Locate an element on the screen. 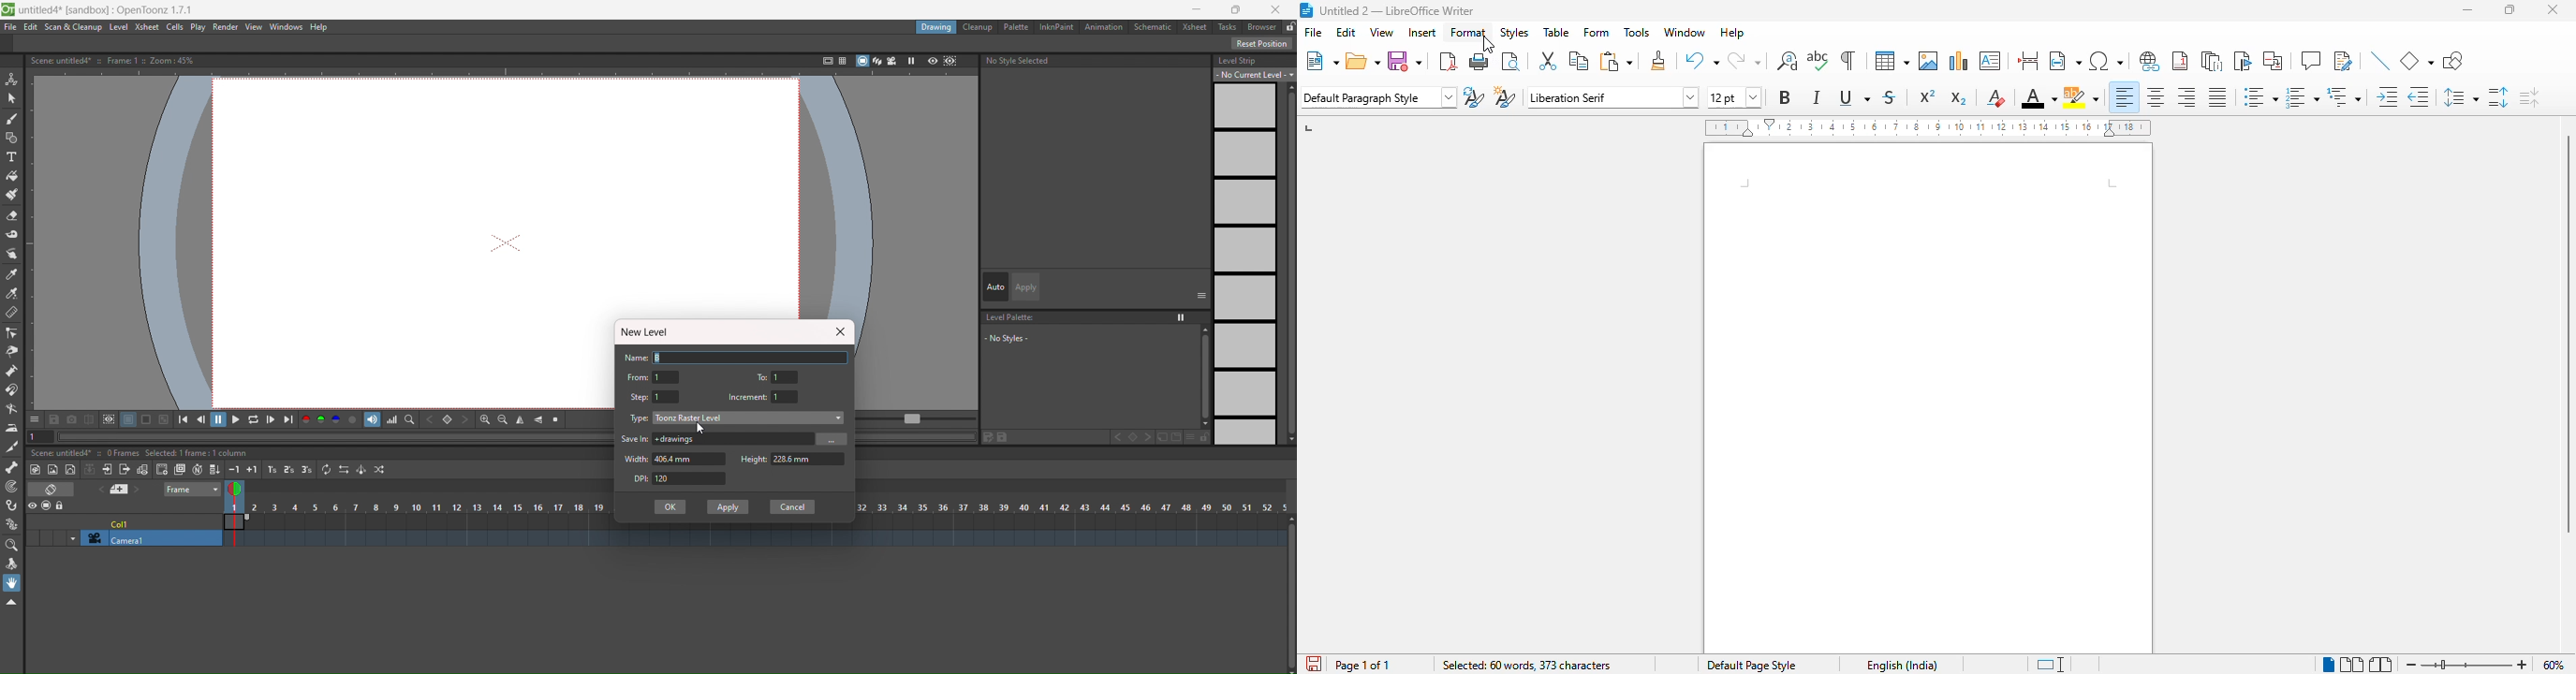 The height and width of the screenshot is (700, 2576). minimize is located at coordinates (2467, 10).